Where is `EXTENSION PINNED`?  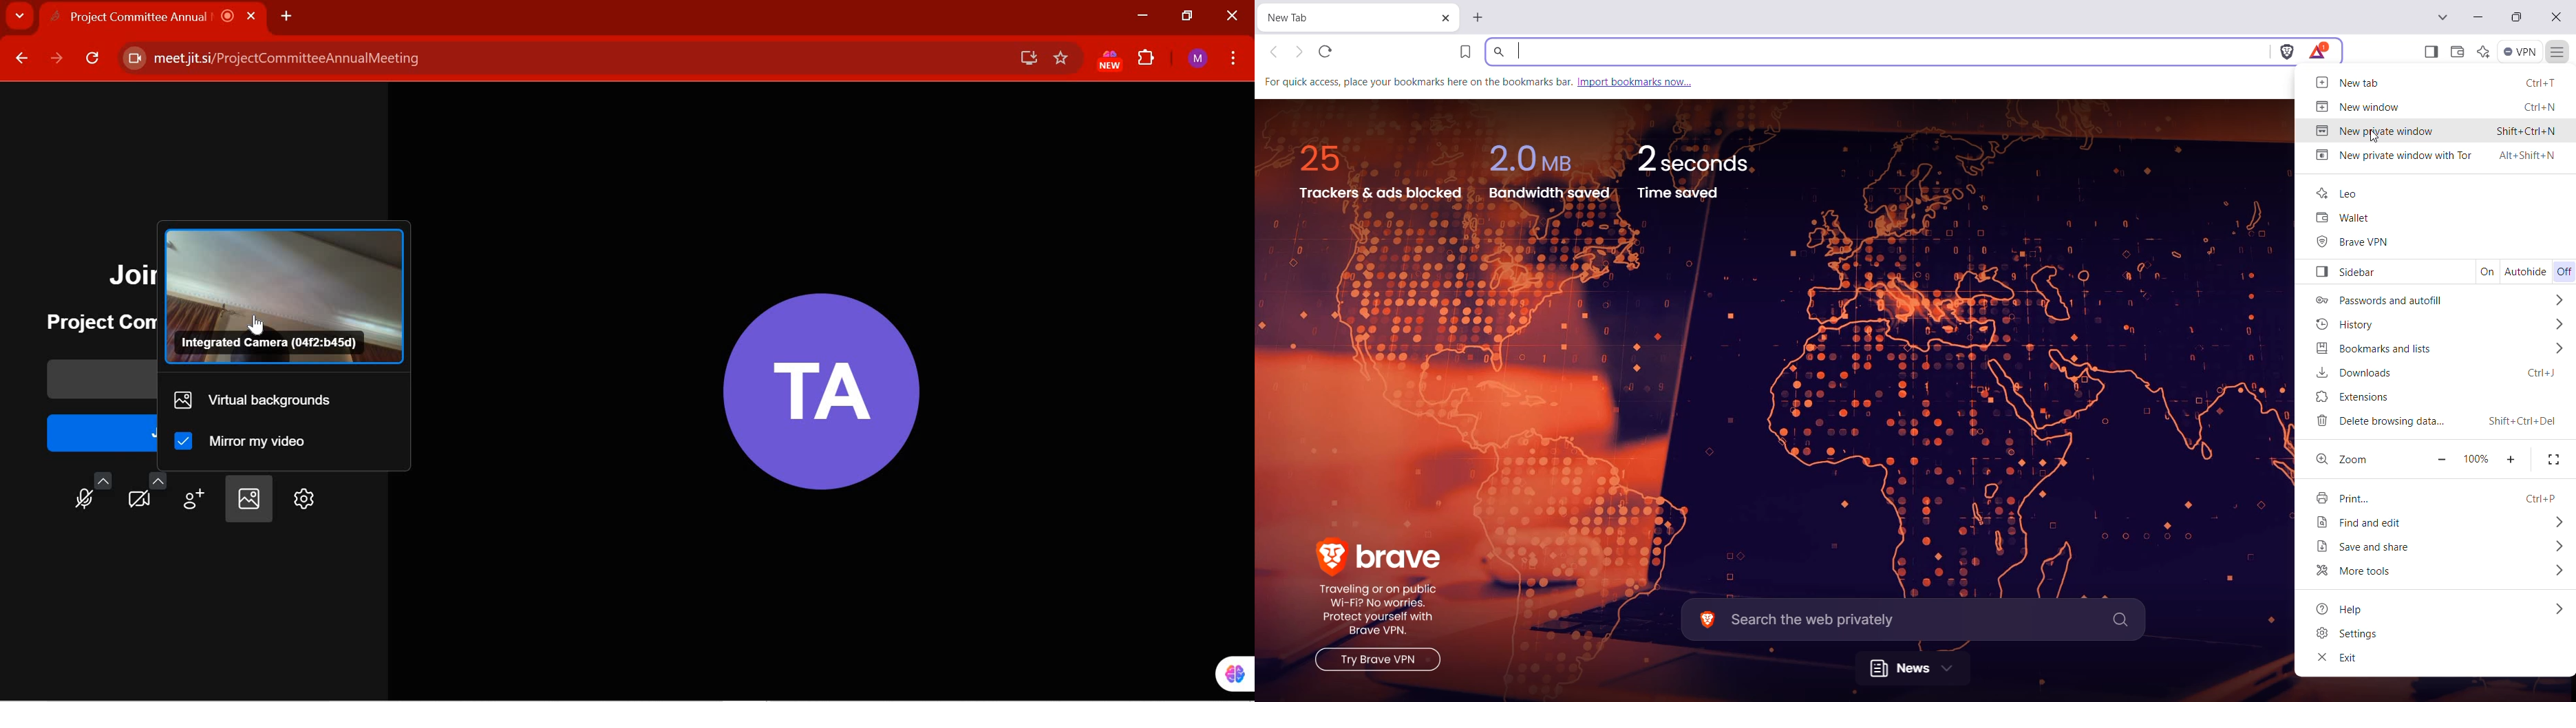 EXTENSION PINNED is located at coordinates (1106, 61).